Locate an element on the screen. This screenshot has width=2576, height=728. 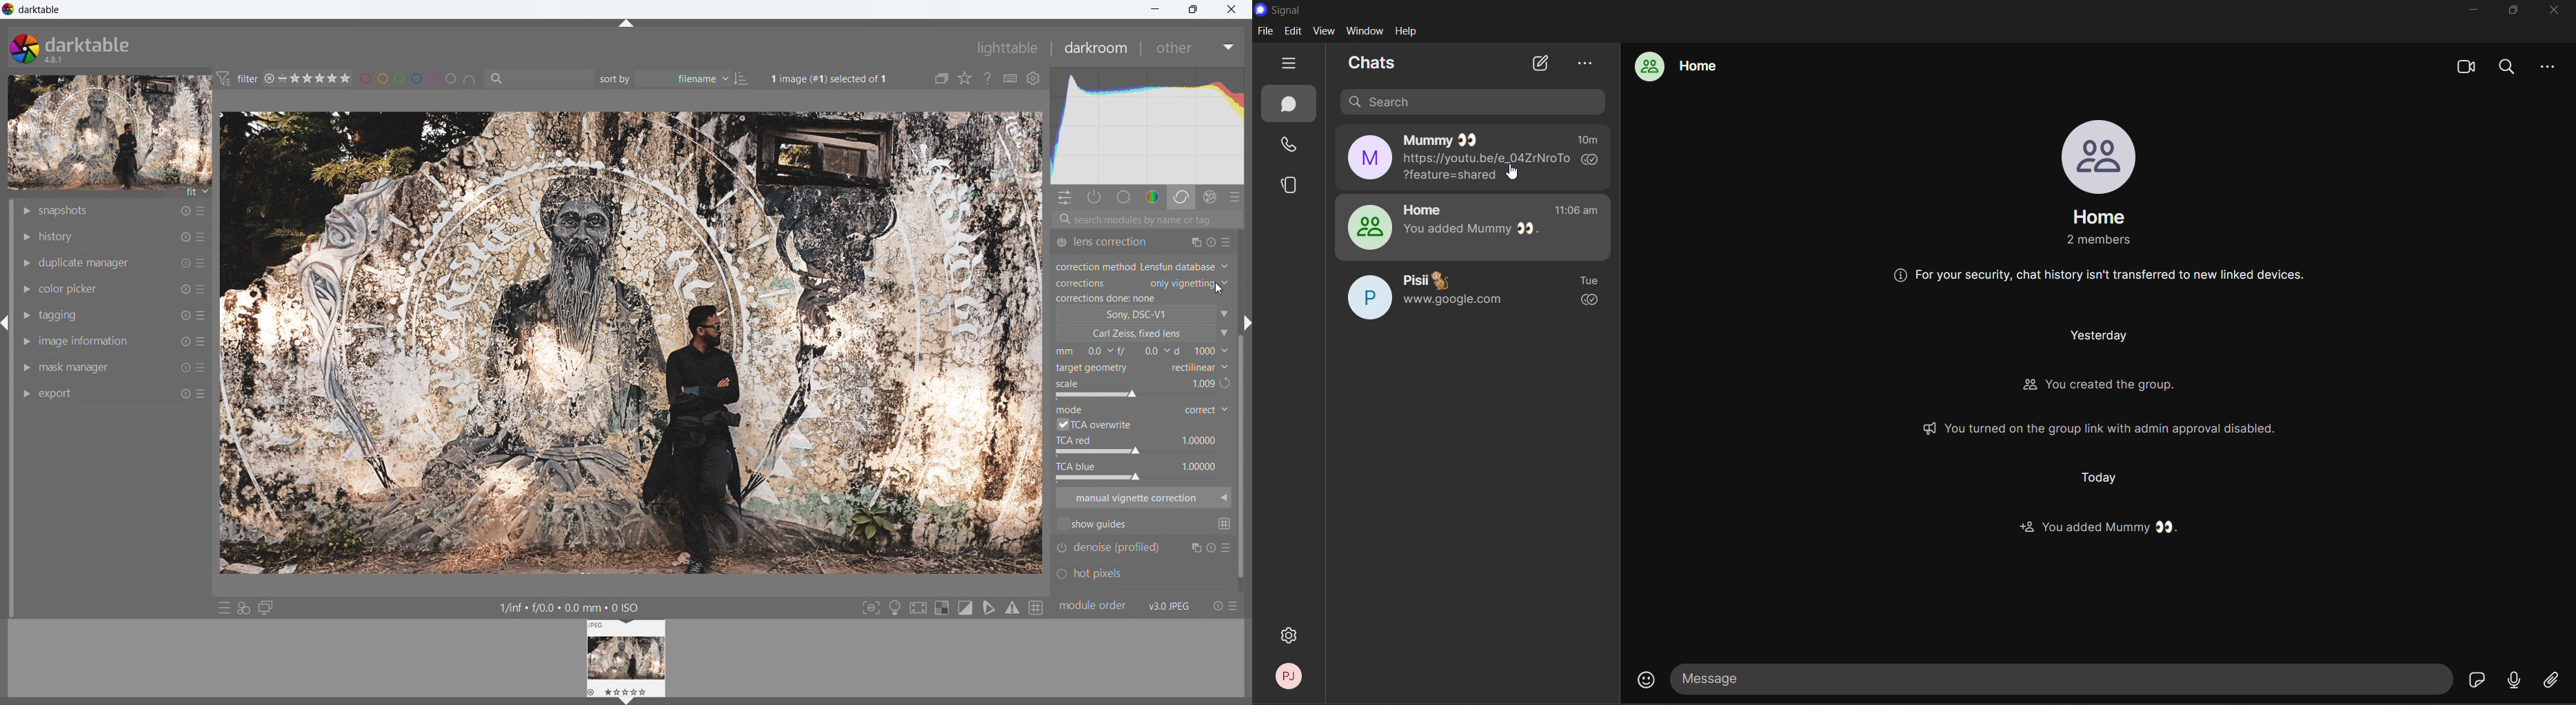
darktable is located at coordinates (89, 44).